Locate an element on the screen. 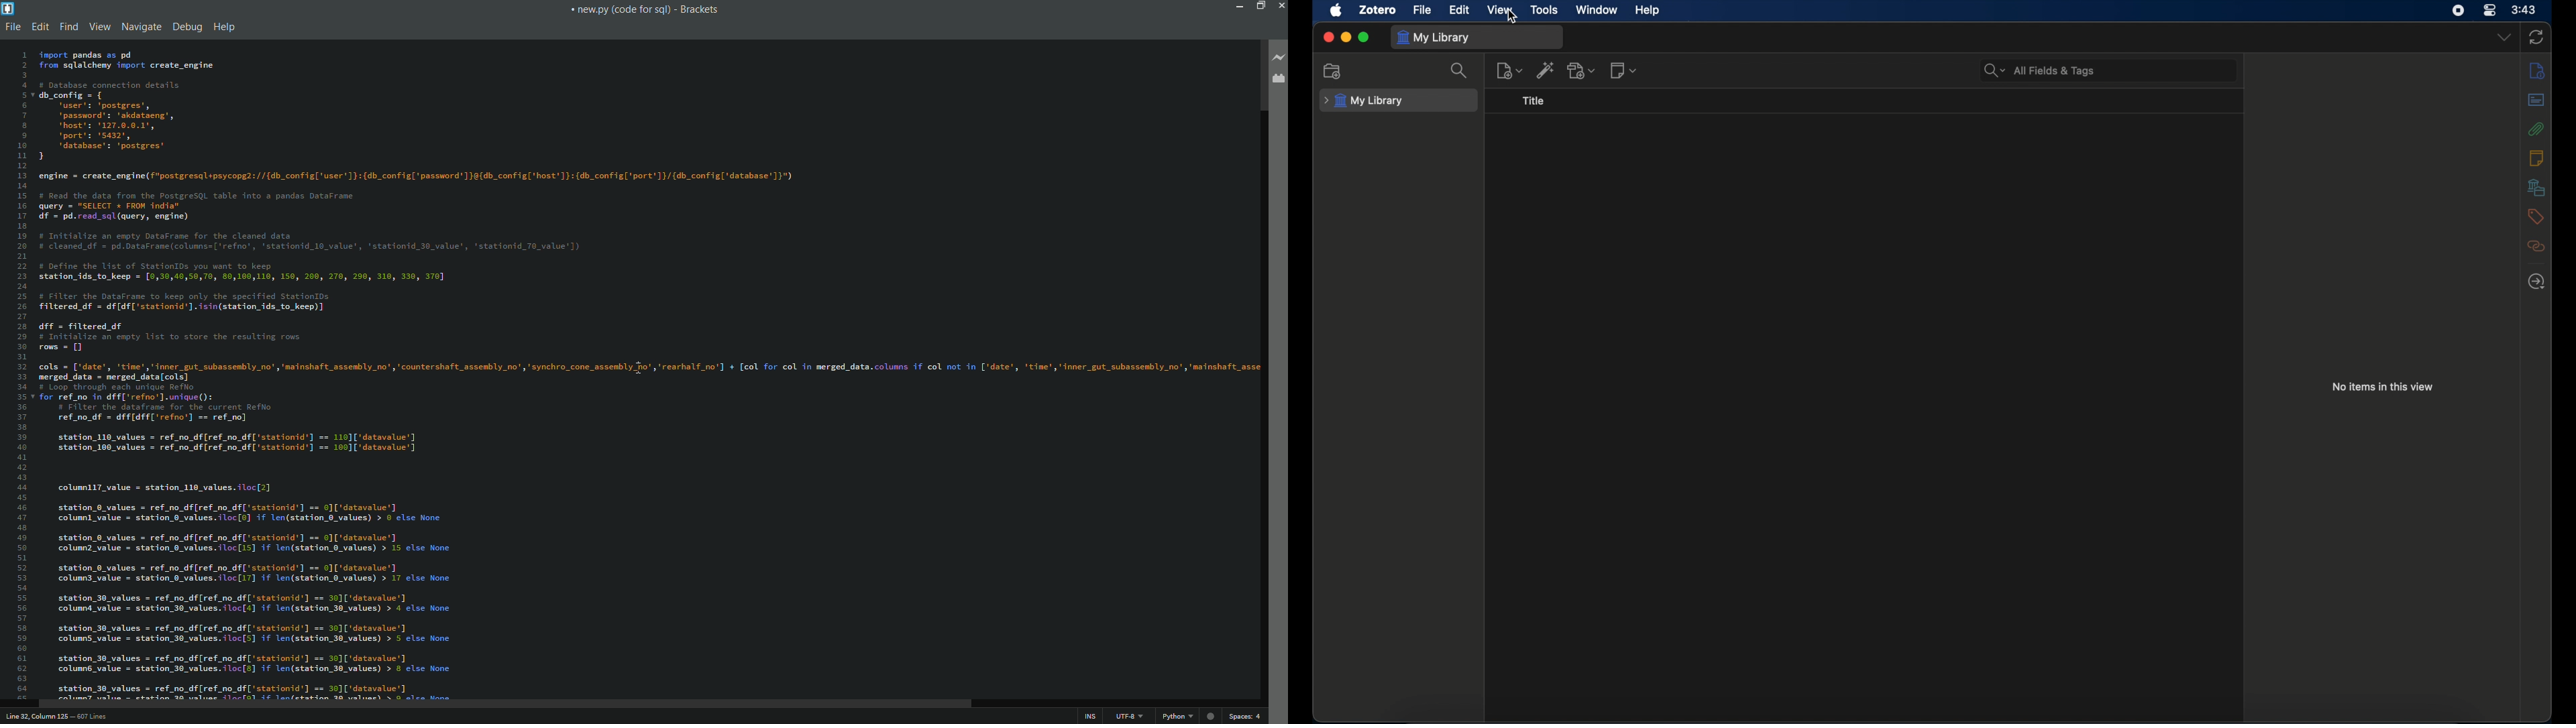  edit menu is located at coordinates (42, 27).